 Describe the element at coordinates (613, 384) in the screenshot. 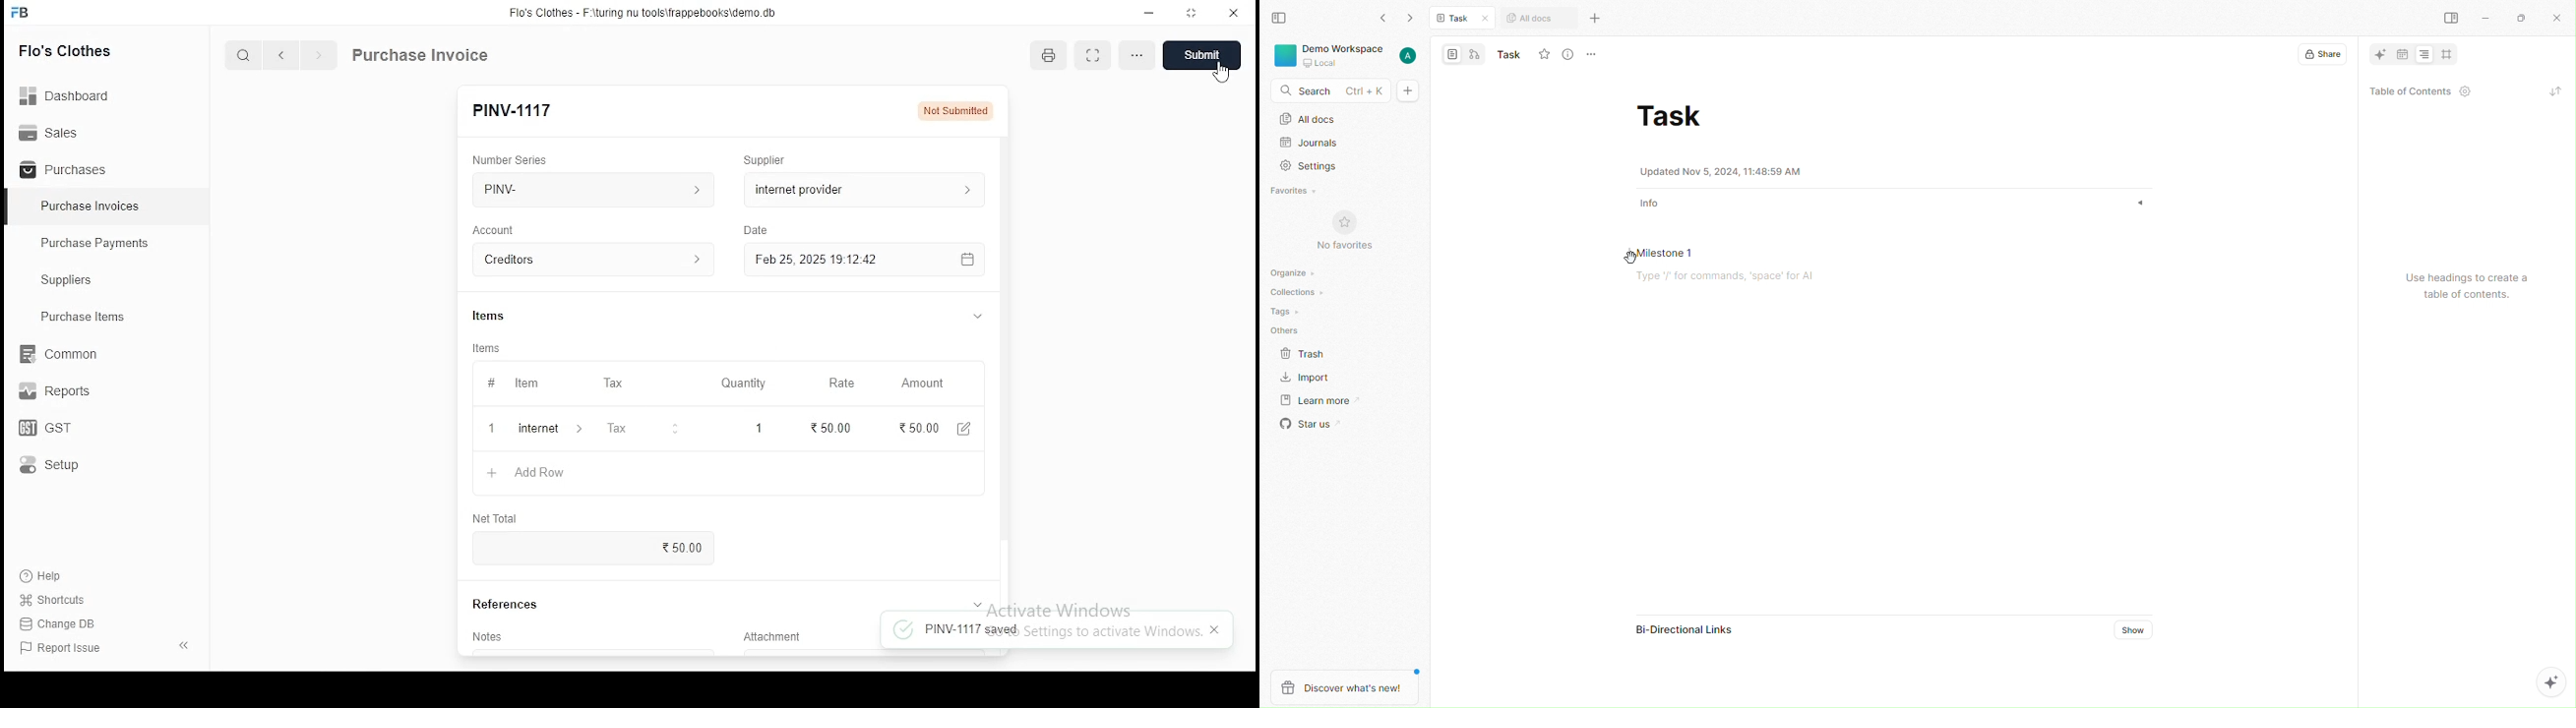

I see `tax` at that location.